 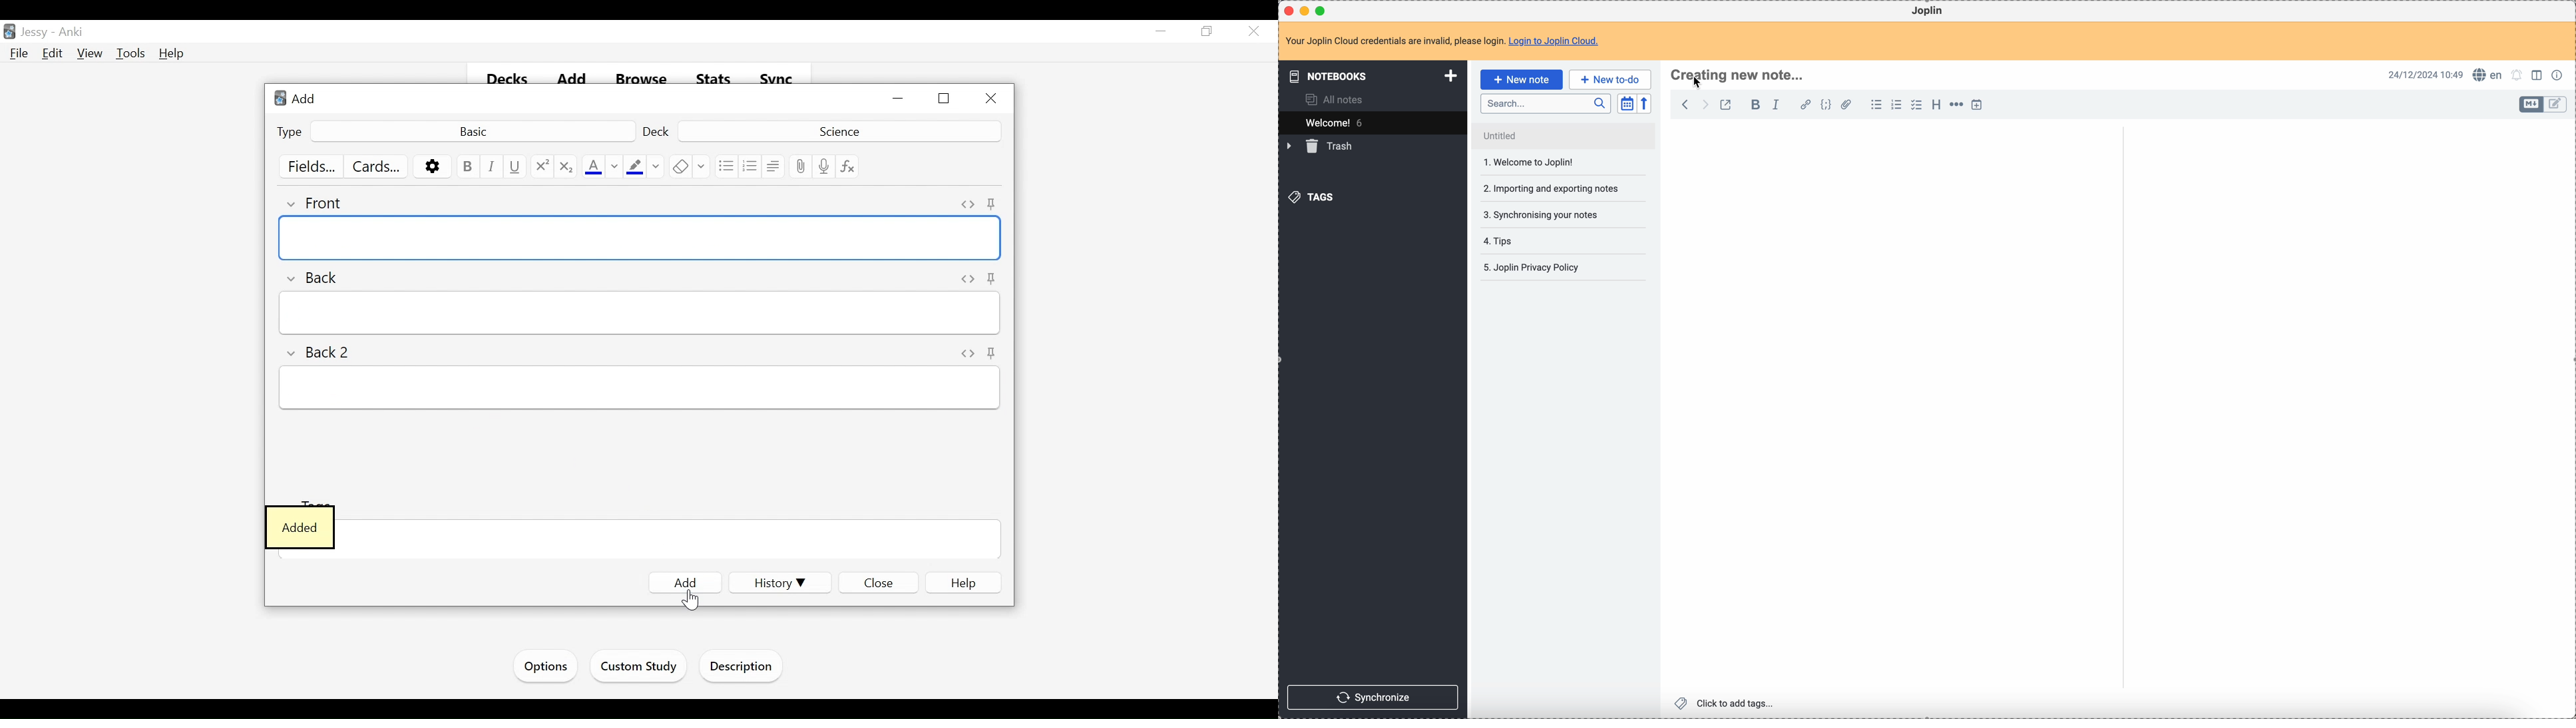 I want to click on Remove Formatting, so click(x=680, y=166).